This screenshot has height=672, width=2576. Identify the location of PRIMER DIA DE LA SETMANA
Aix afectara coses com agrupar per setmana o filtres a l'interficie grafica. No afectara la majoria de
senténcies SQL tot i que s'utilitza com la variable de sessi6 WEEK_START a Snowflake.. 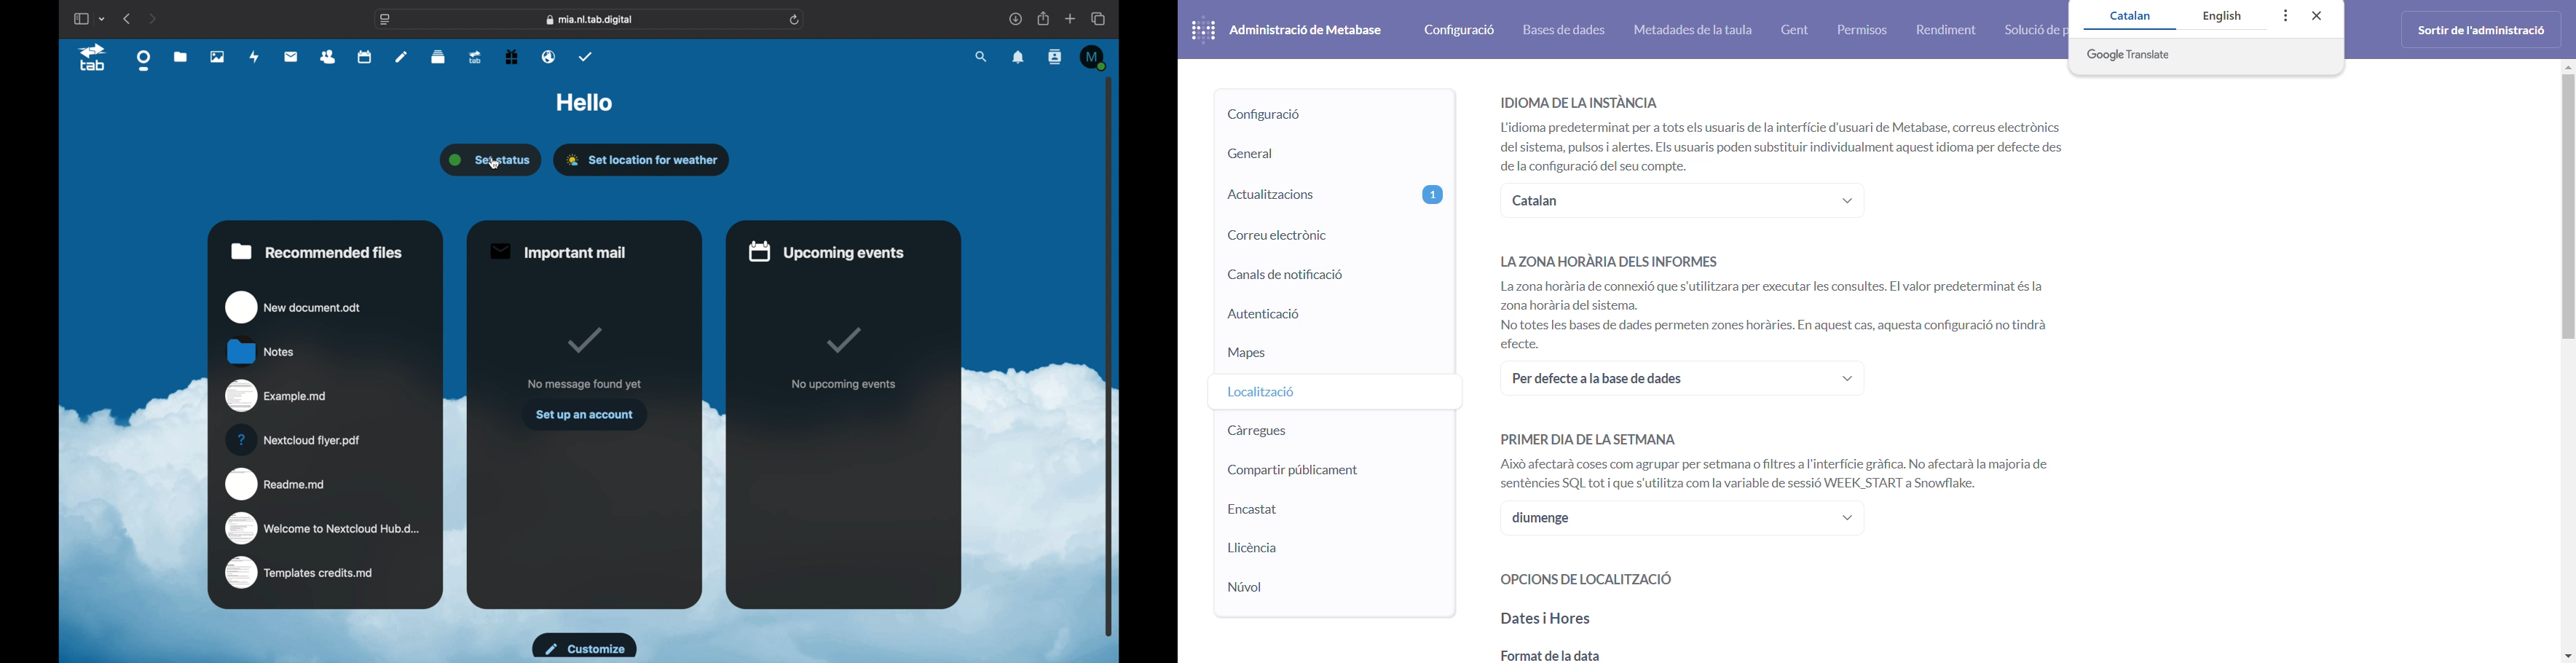
(1788, 460).